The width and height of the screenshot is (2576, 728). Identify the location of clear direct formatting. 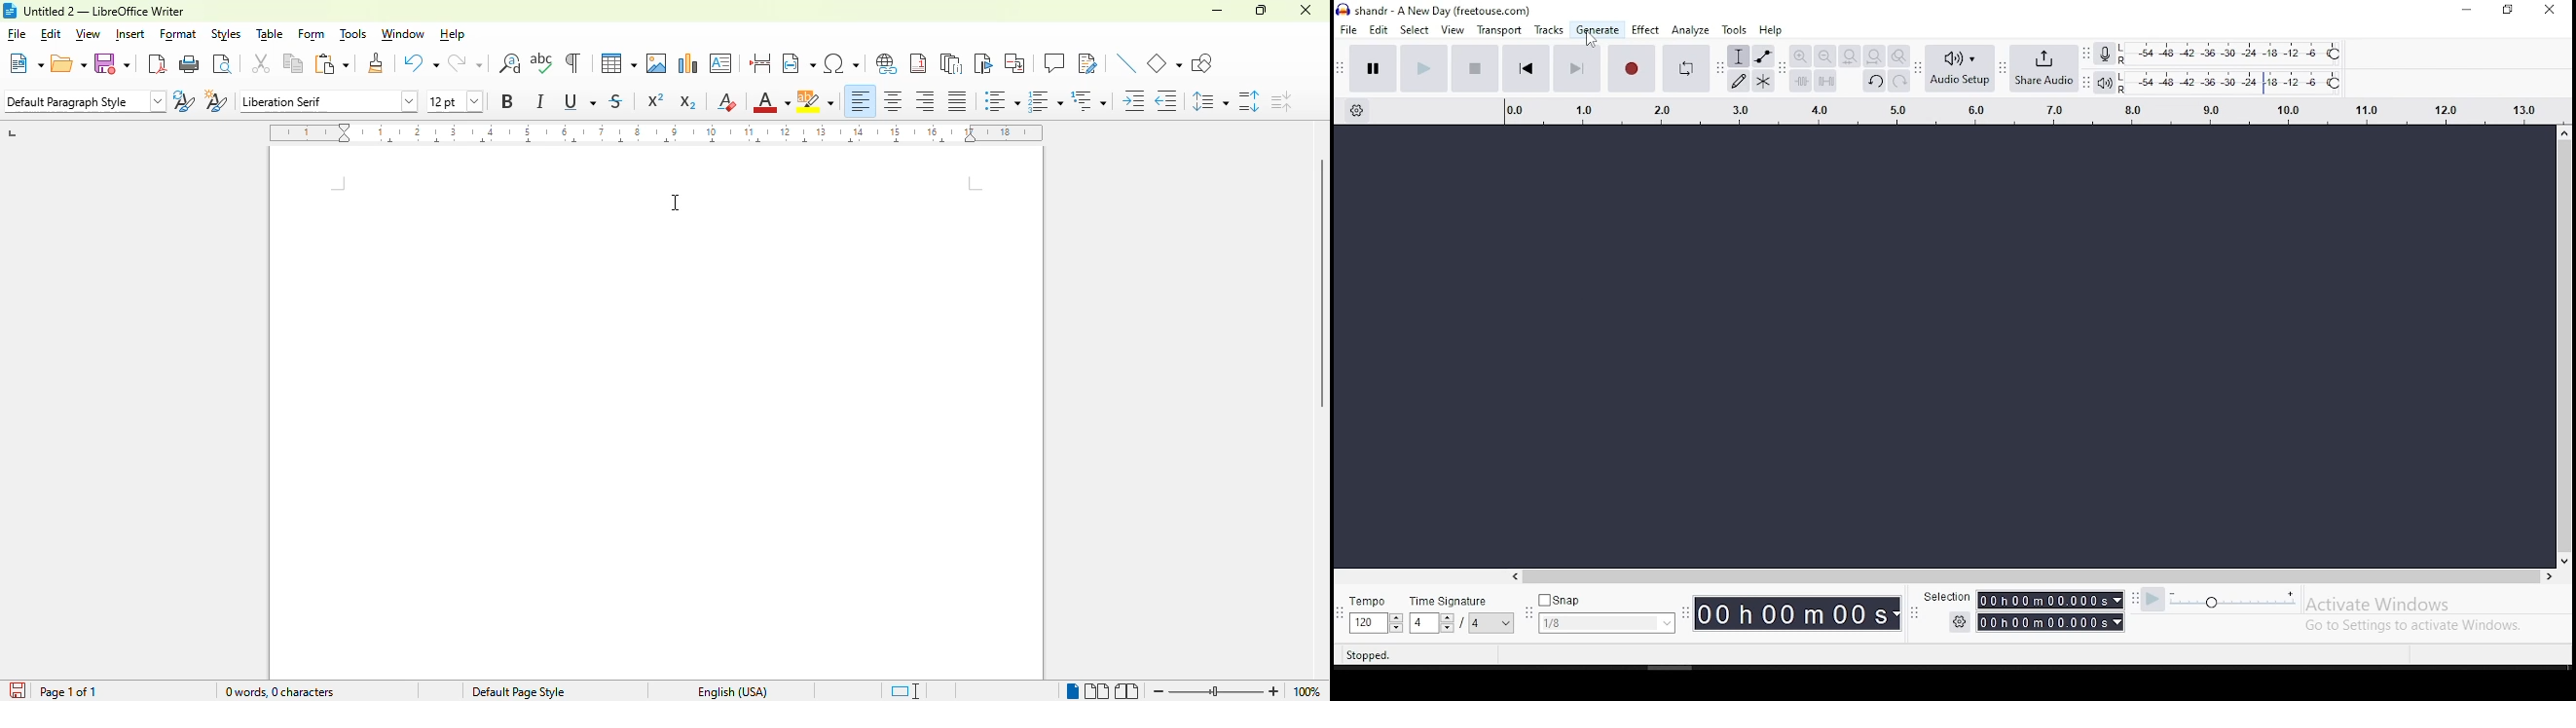
(727, 101).